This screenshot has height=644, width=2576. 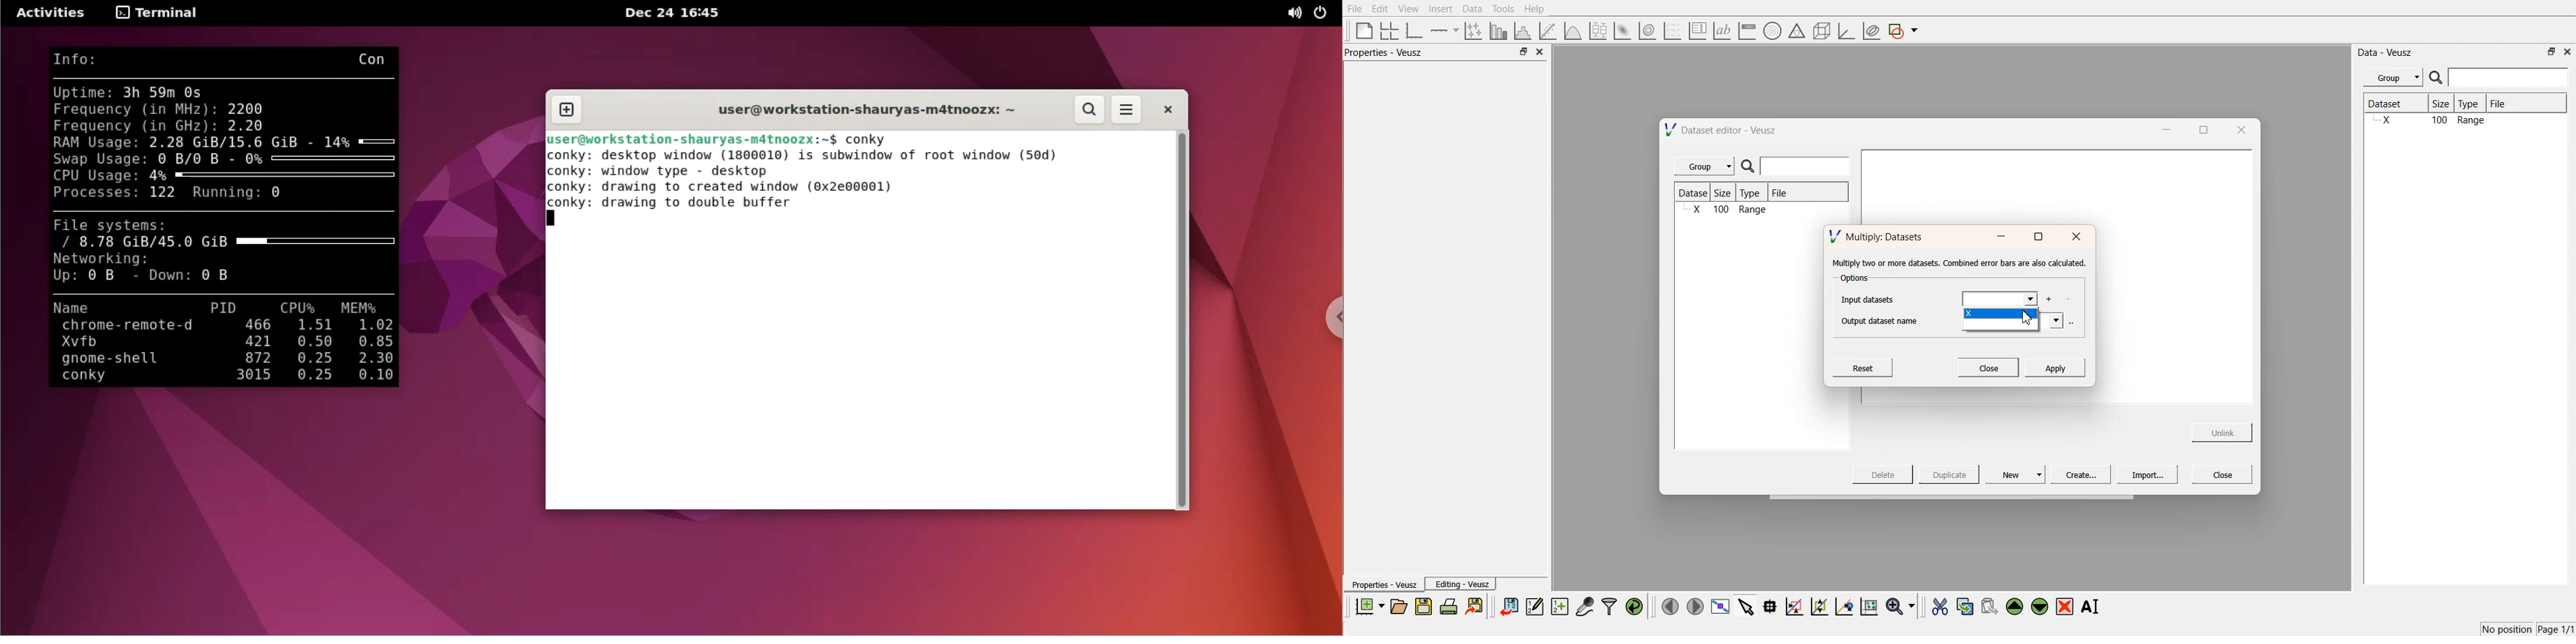 What do you see at coordinates (2510, 78) in the screenshot?
I see `enter search field` at bounding box center [2510, 78].